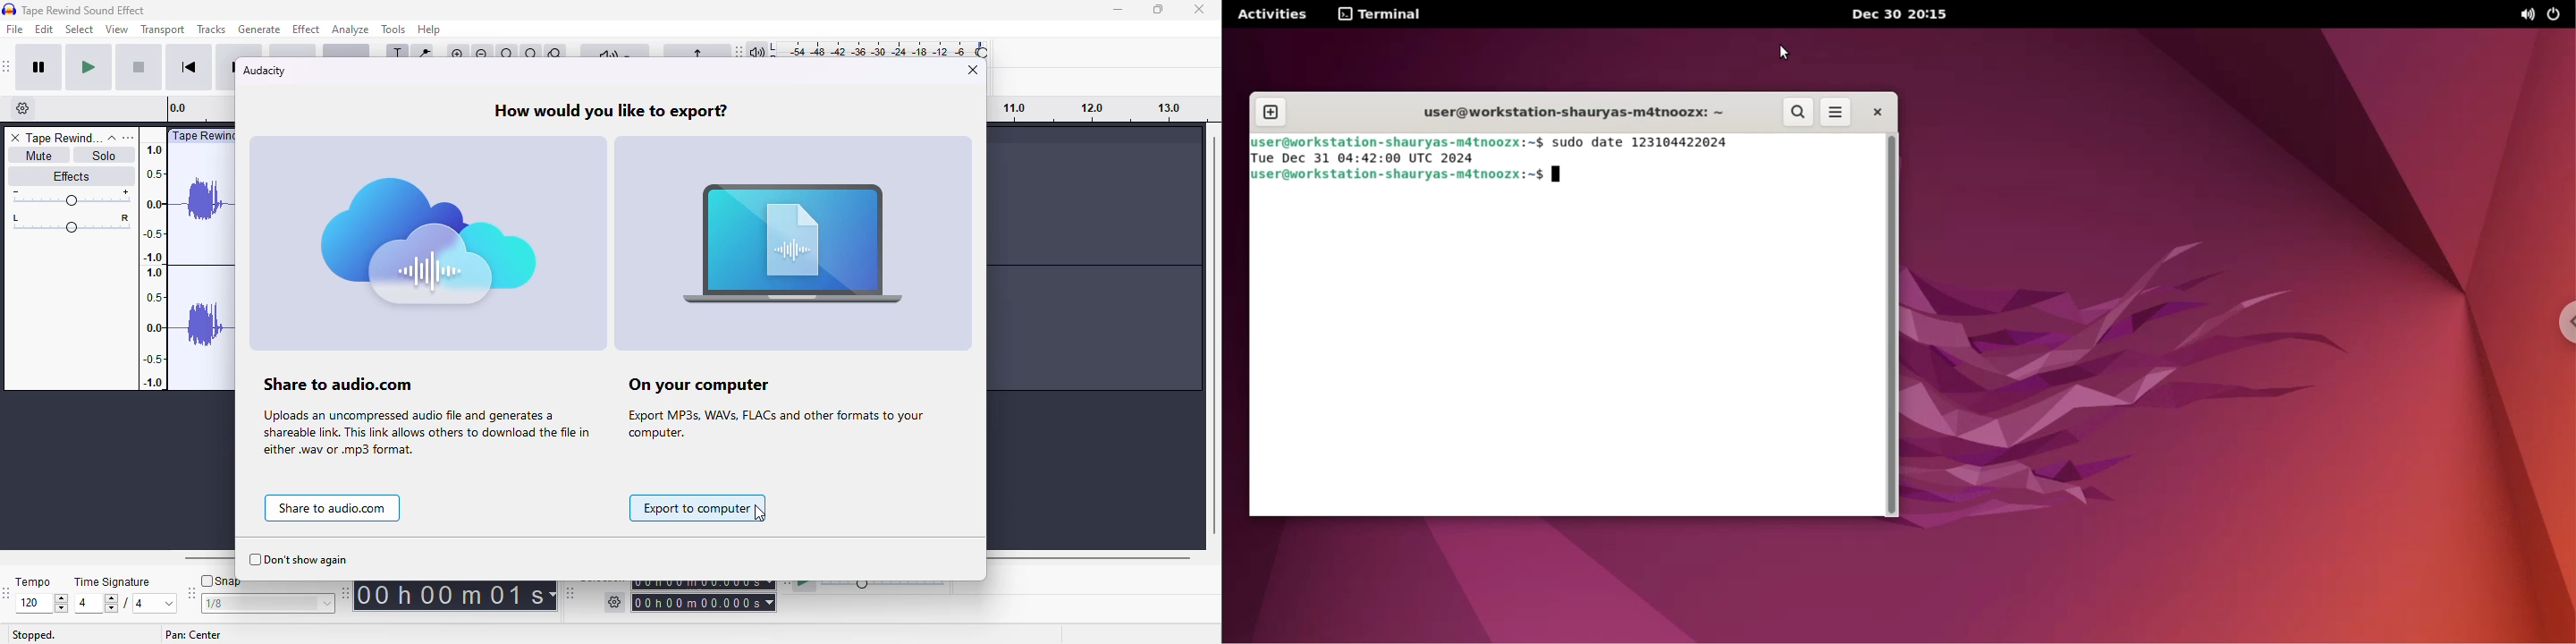 The width and height of the screenshot is (2576, 644). What do you see at coordinates (107, 155) in the screenshot?
I see `solo` at bounding box center [107, 155].